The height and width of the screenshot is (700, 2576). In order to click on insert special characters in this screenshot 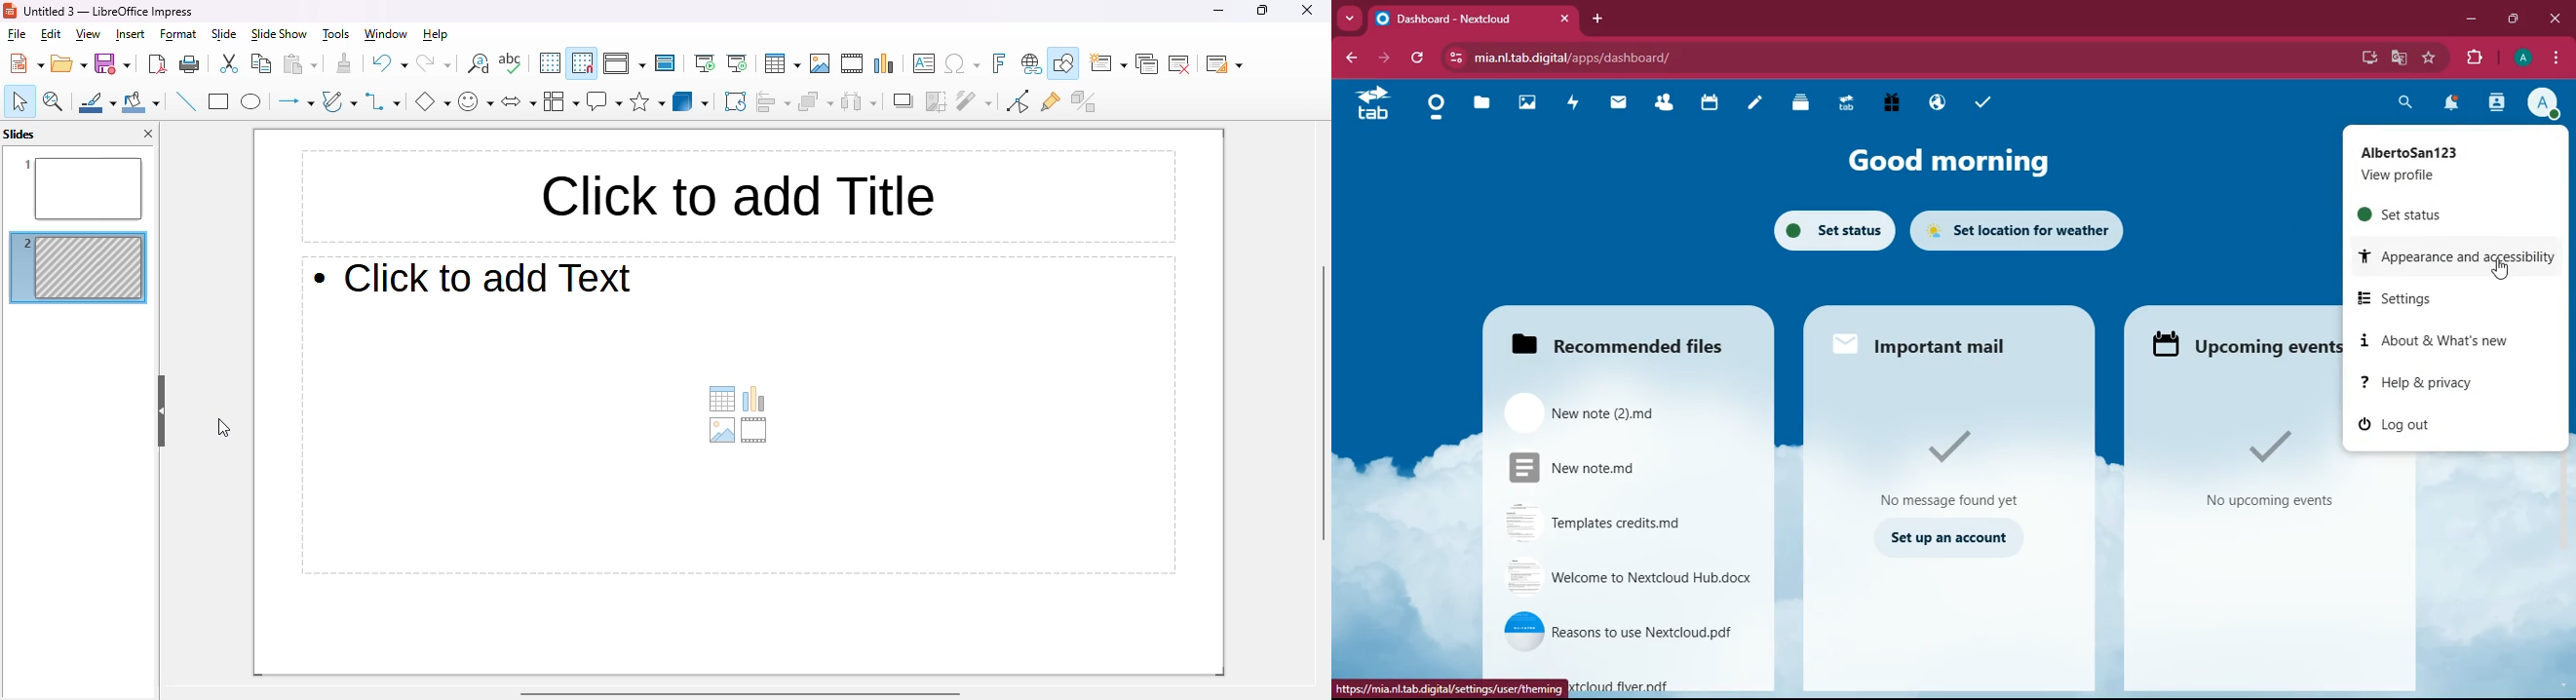, I will do `click(962, 62)`.